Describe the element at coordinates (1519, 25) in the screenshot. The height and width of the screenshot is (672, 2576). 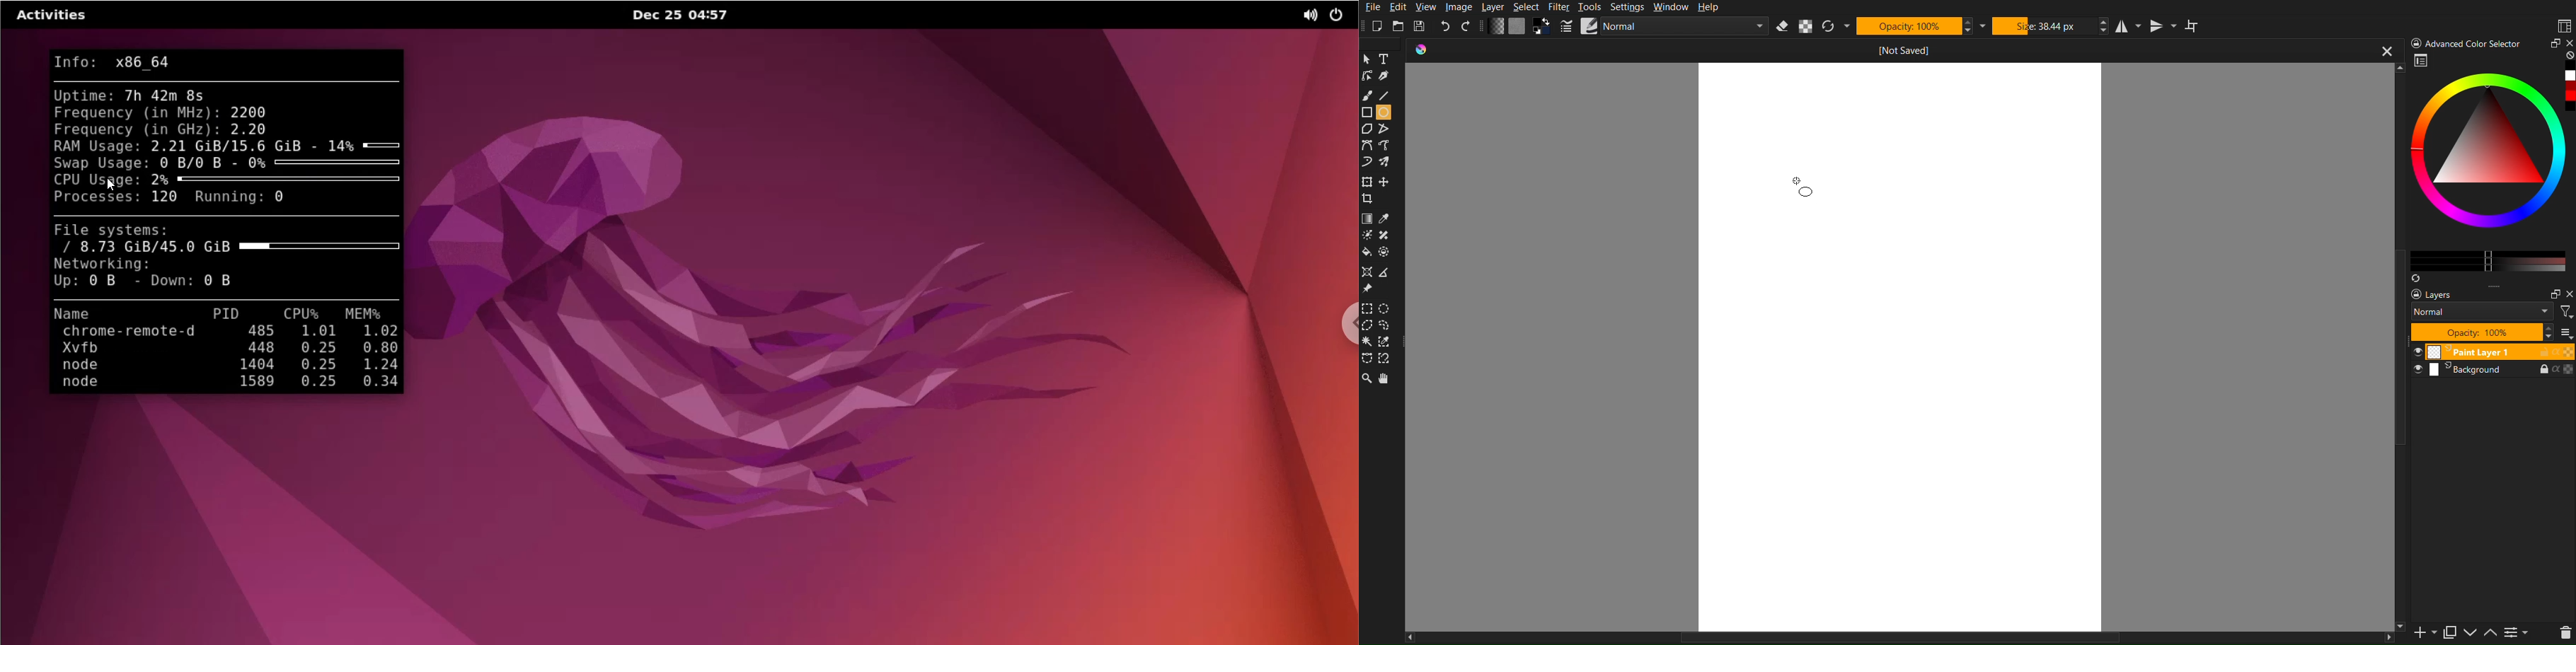
I see `Color Settings` at that location.